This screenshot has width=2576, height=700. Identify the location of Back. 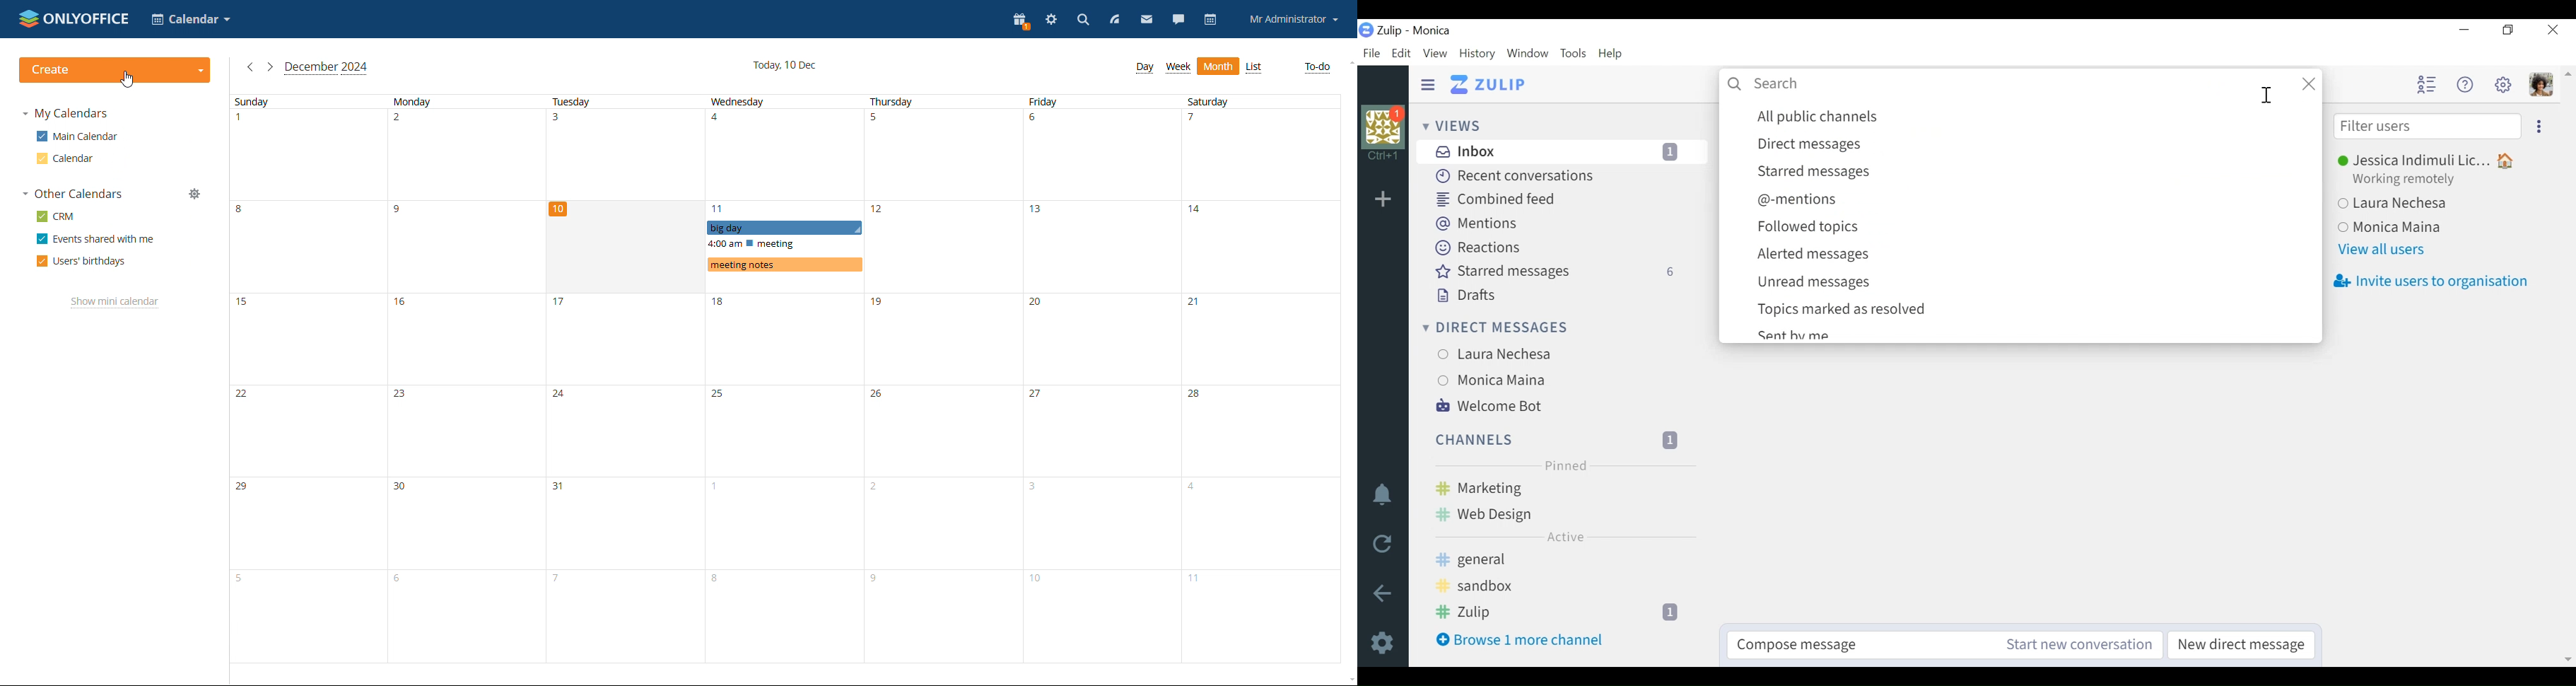
(1381, 591).